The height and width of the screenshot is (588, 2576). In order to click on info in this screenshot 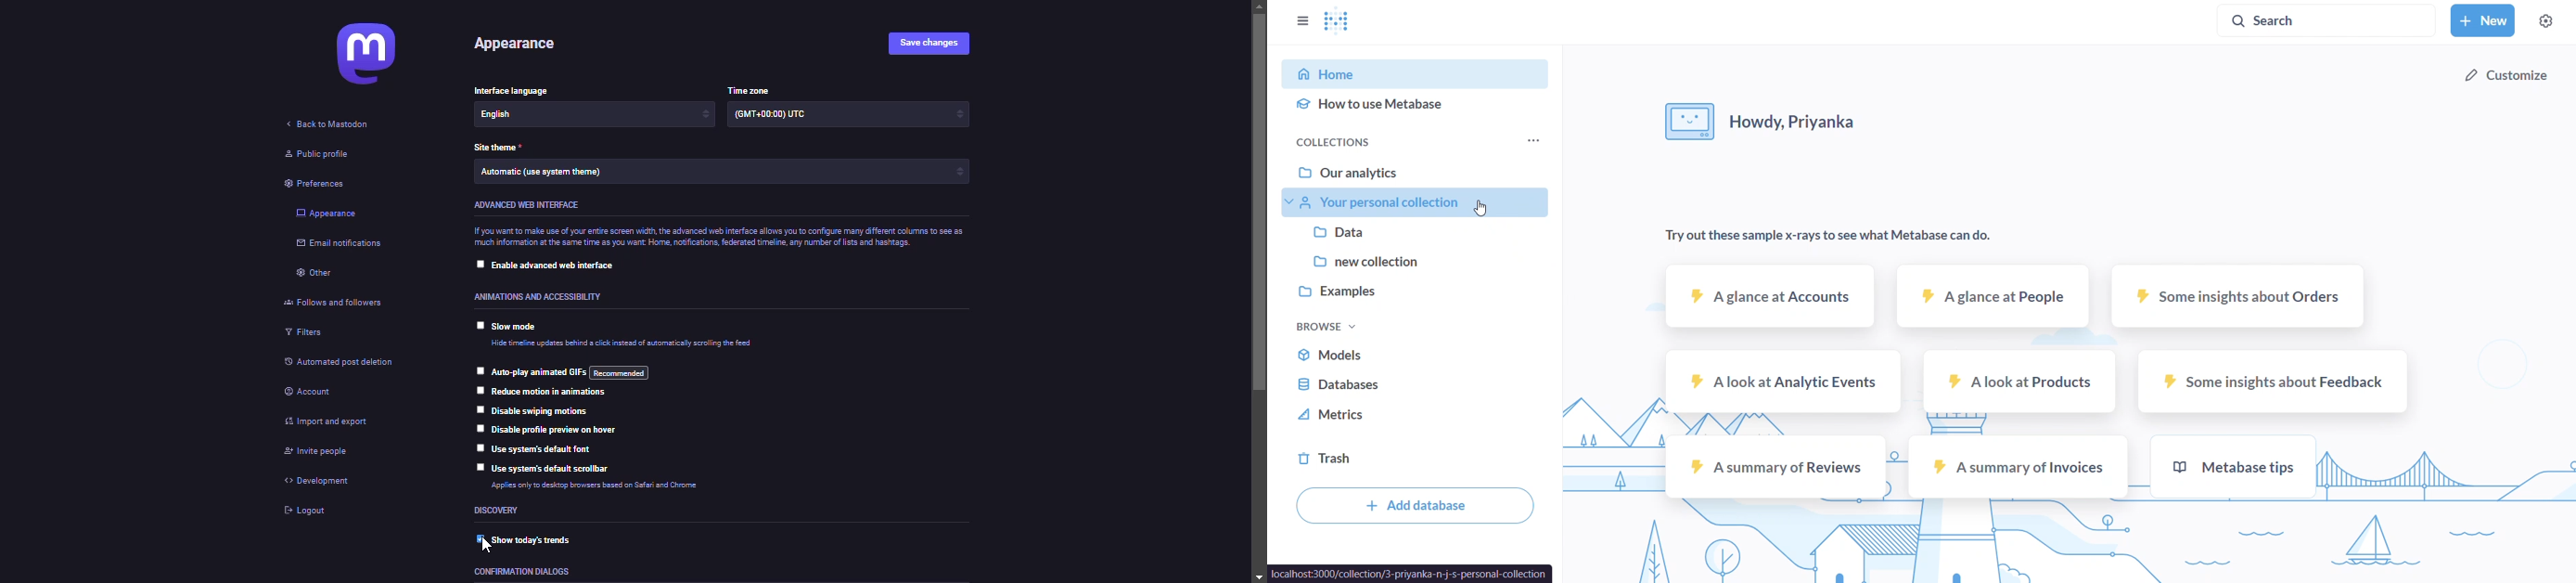, I will do `click(714, 238)`.